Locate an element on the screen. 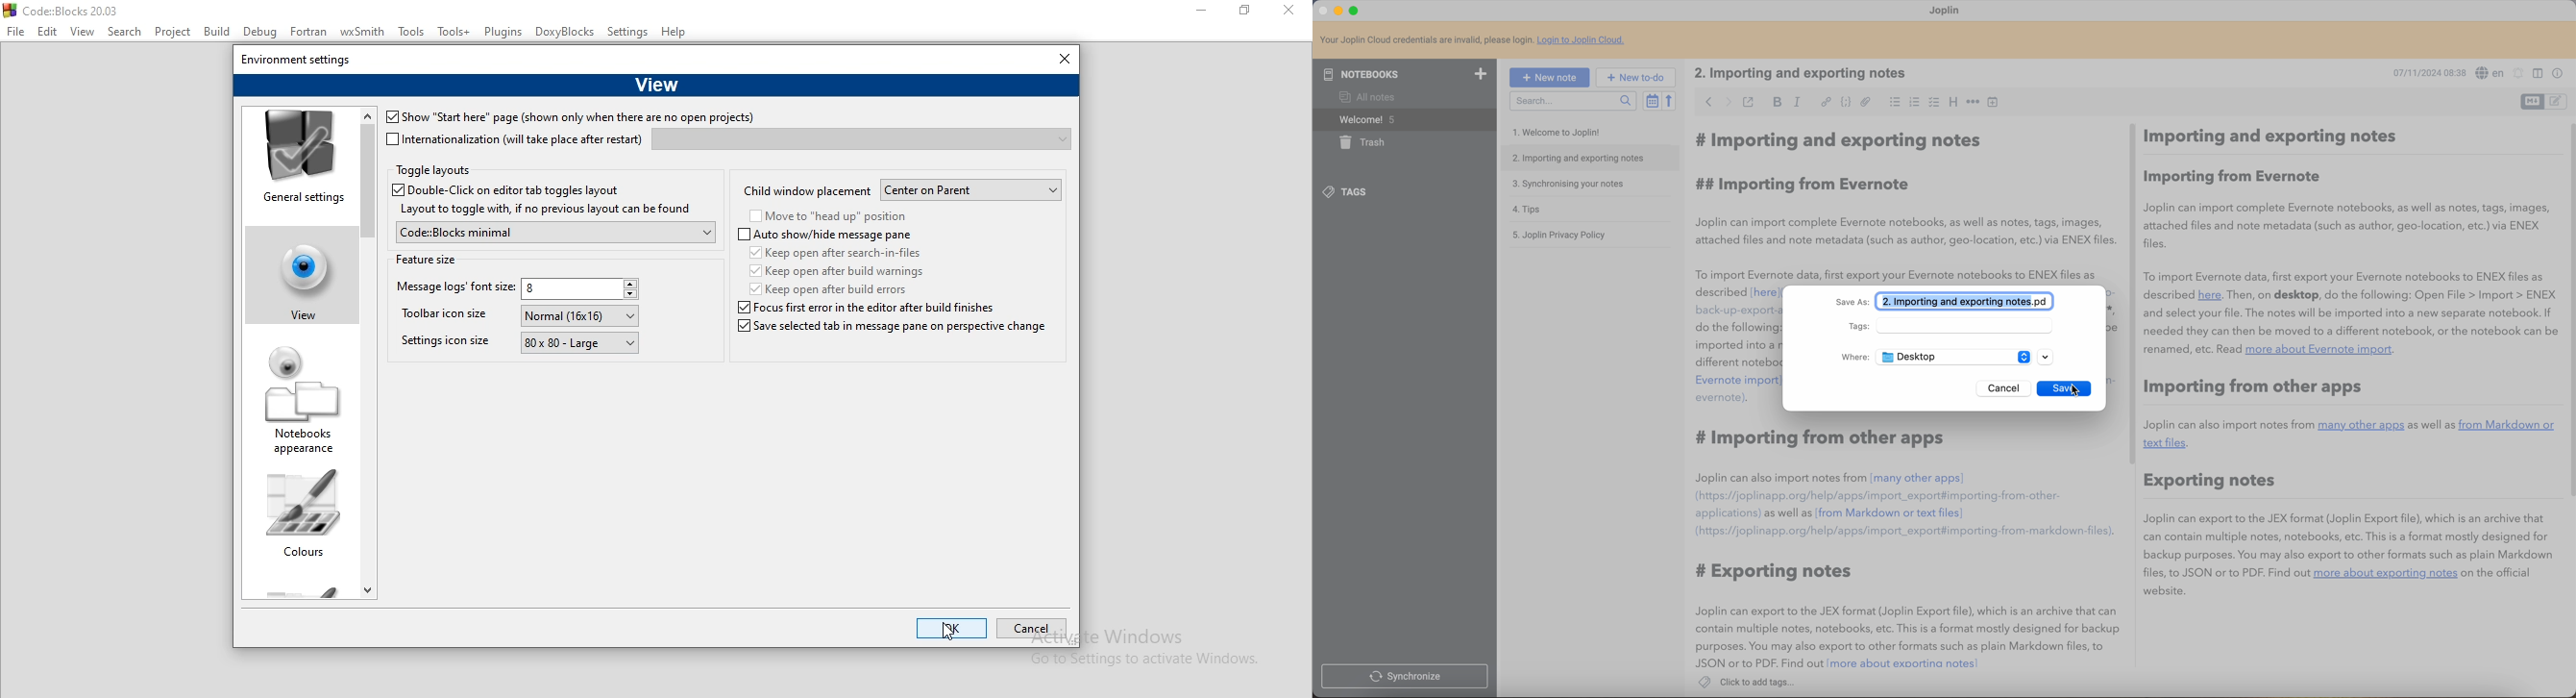 This screenshot has width=2576, height=700. synchronising your notes is located at coordinates (1572, 185).